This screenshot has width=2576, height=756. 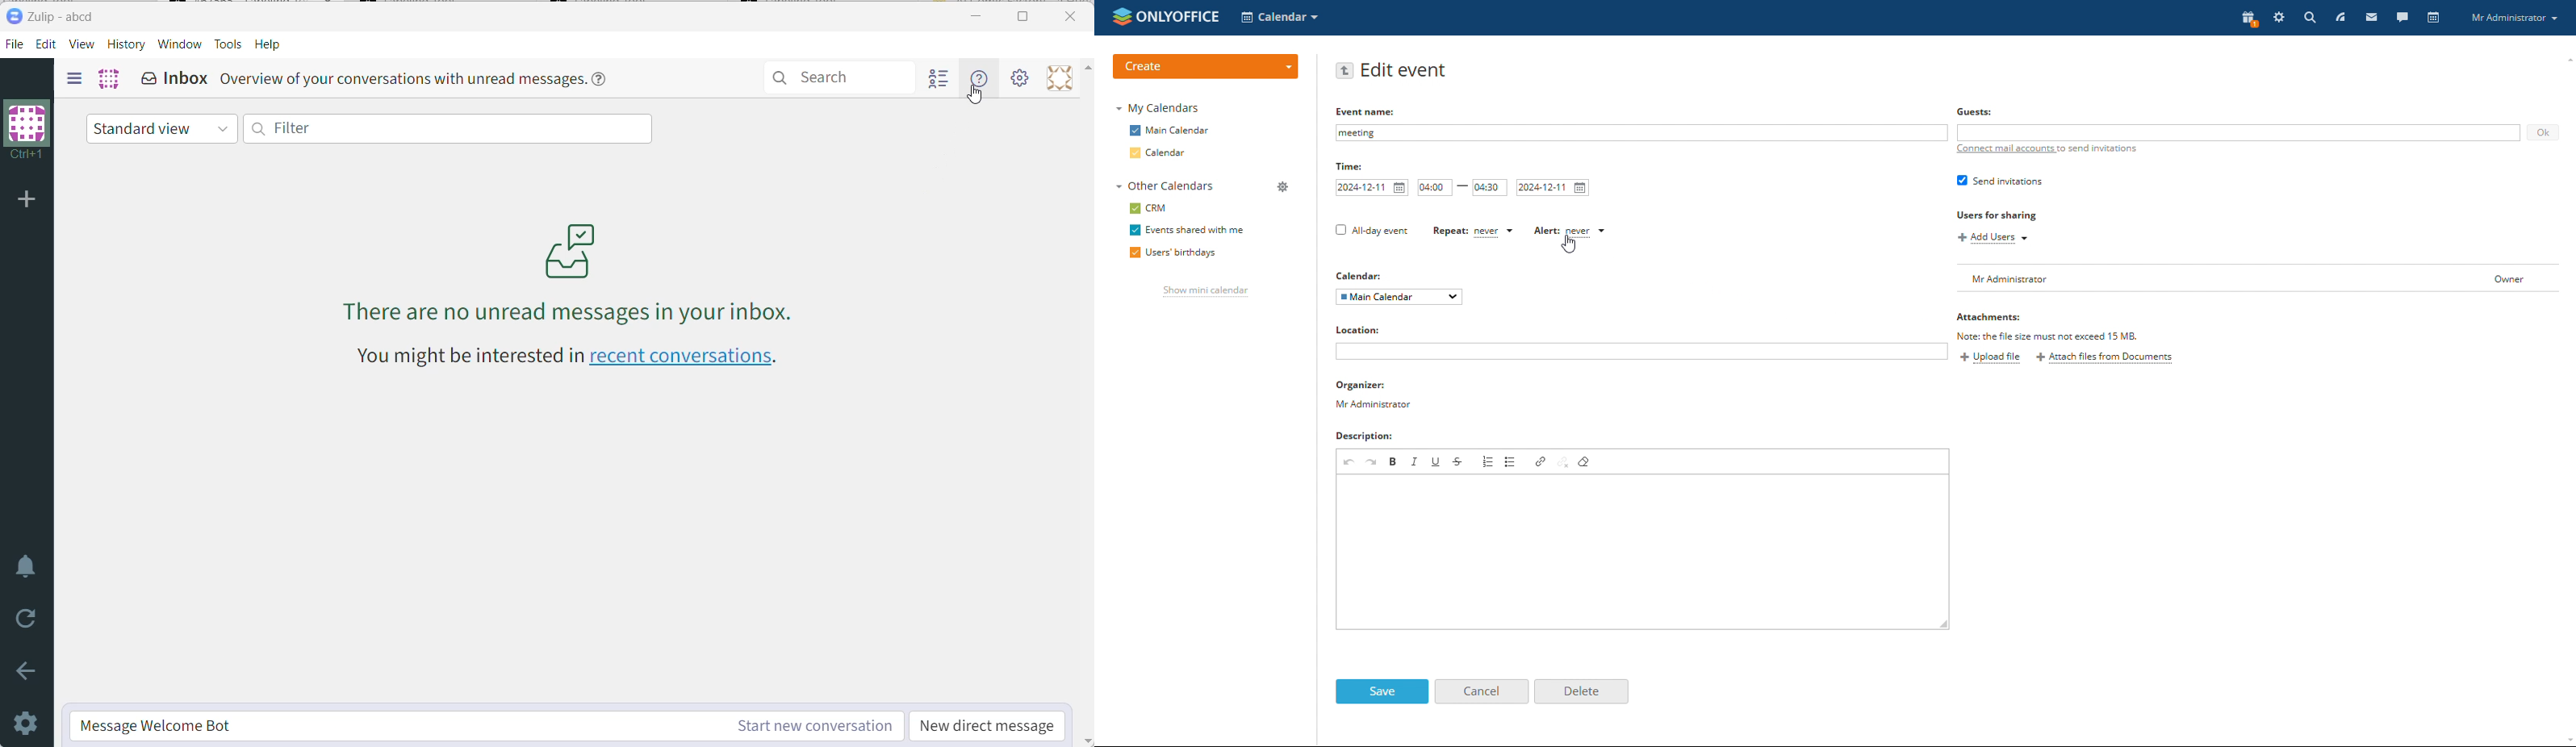 What do you see at coordinates (27, 672) in the screenshot?
I see `Go Back` at bounding box center [27, 672].